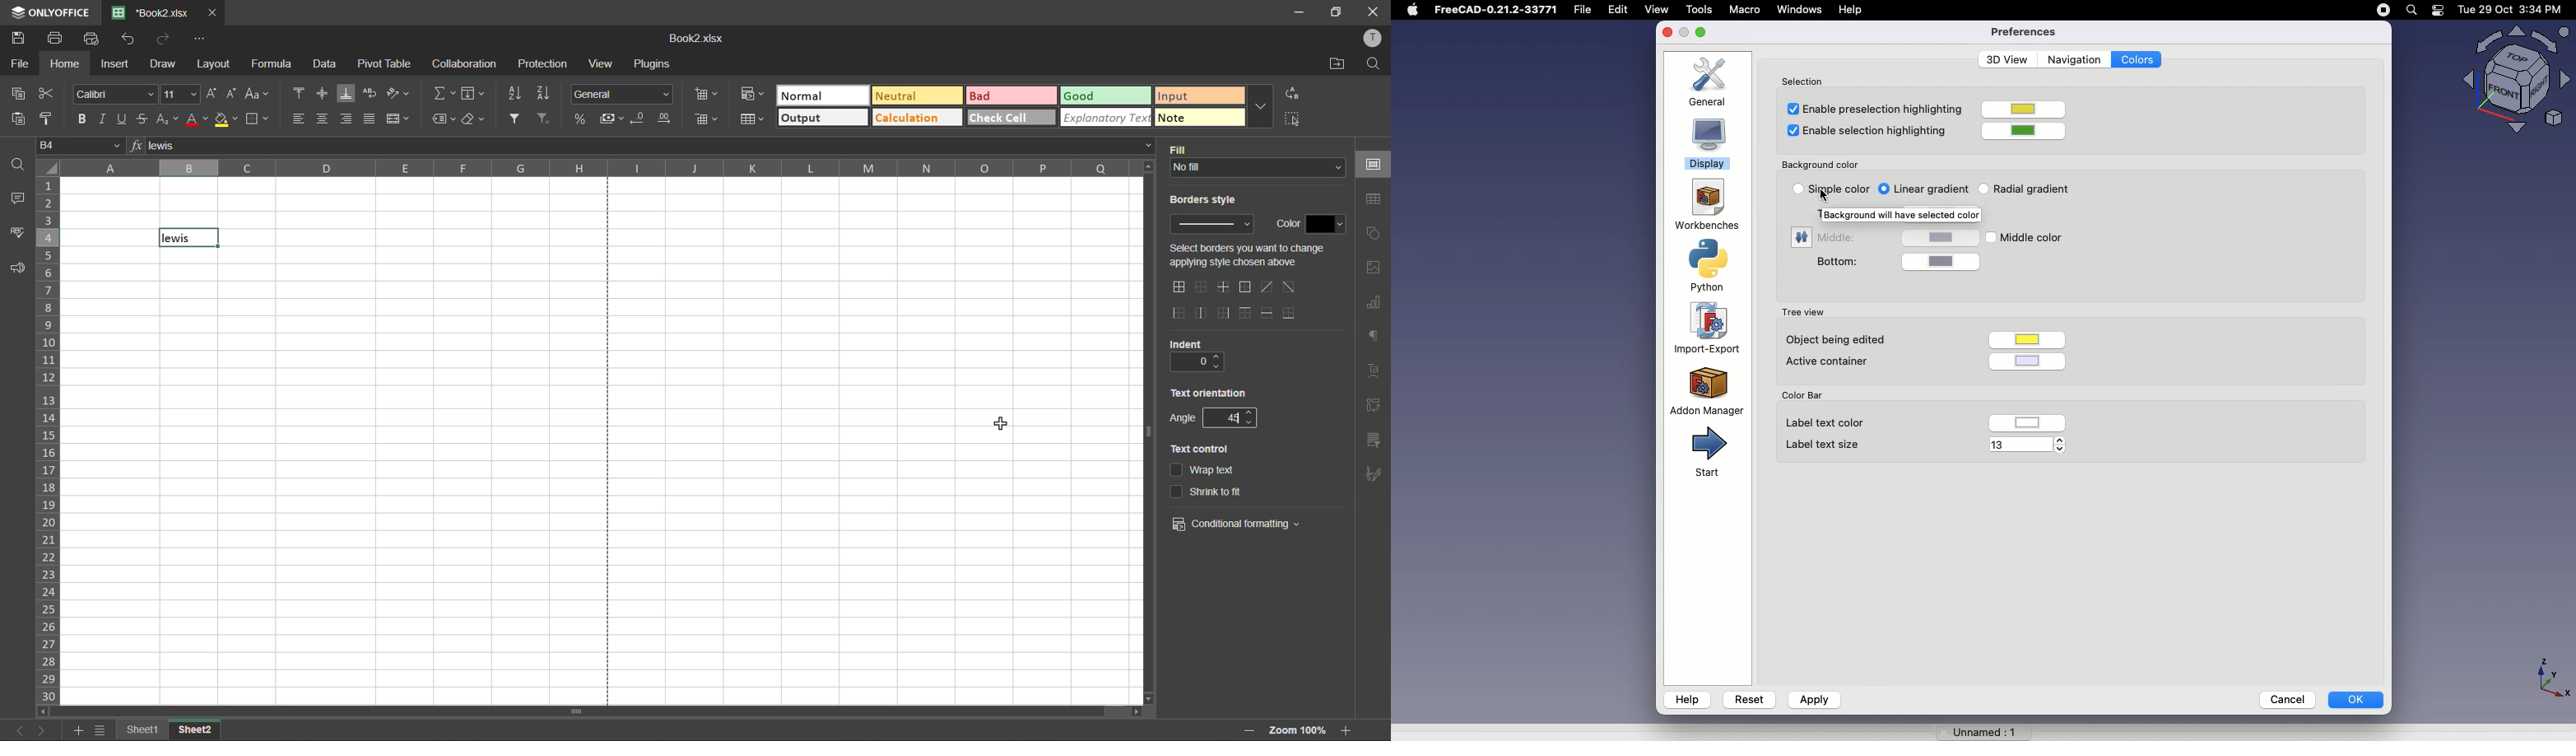 This screenshot has height=756, width=2576. I want to click on more options, so click(1260, 105).